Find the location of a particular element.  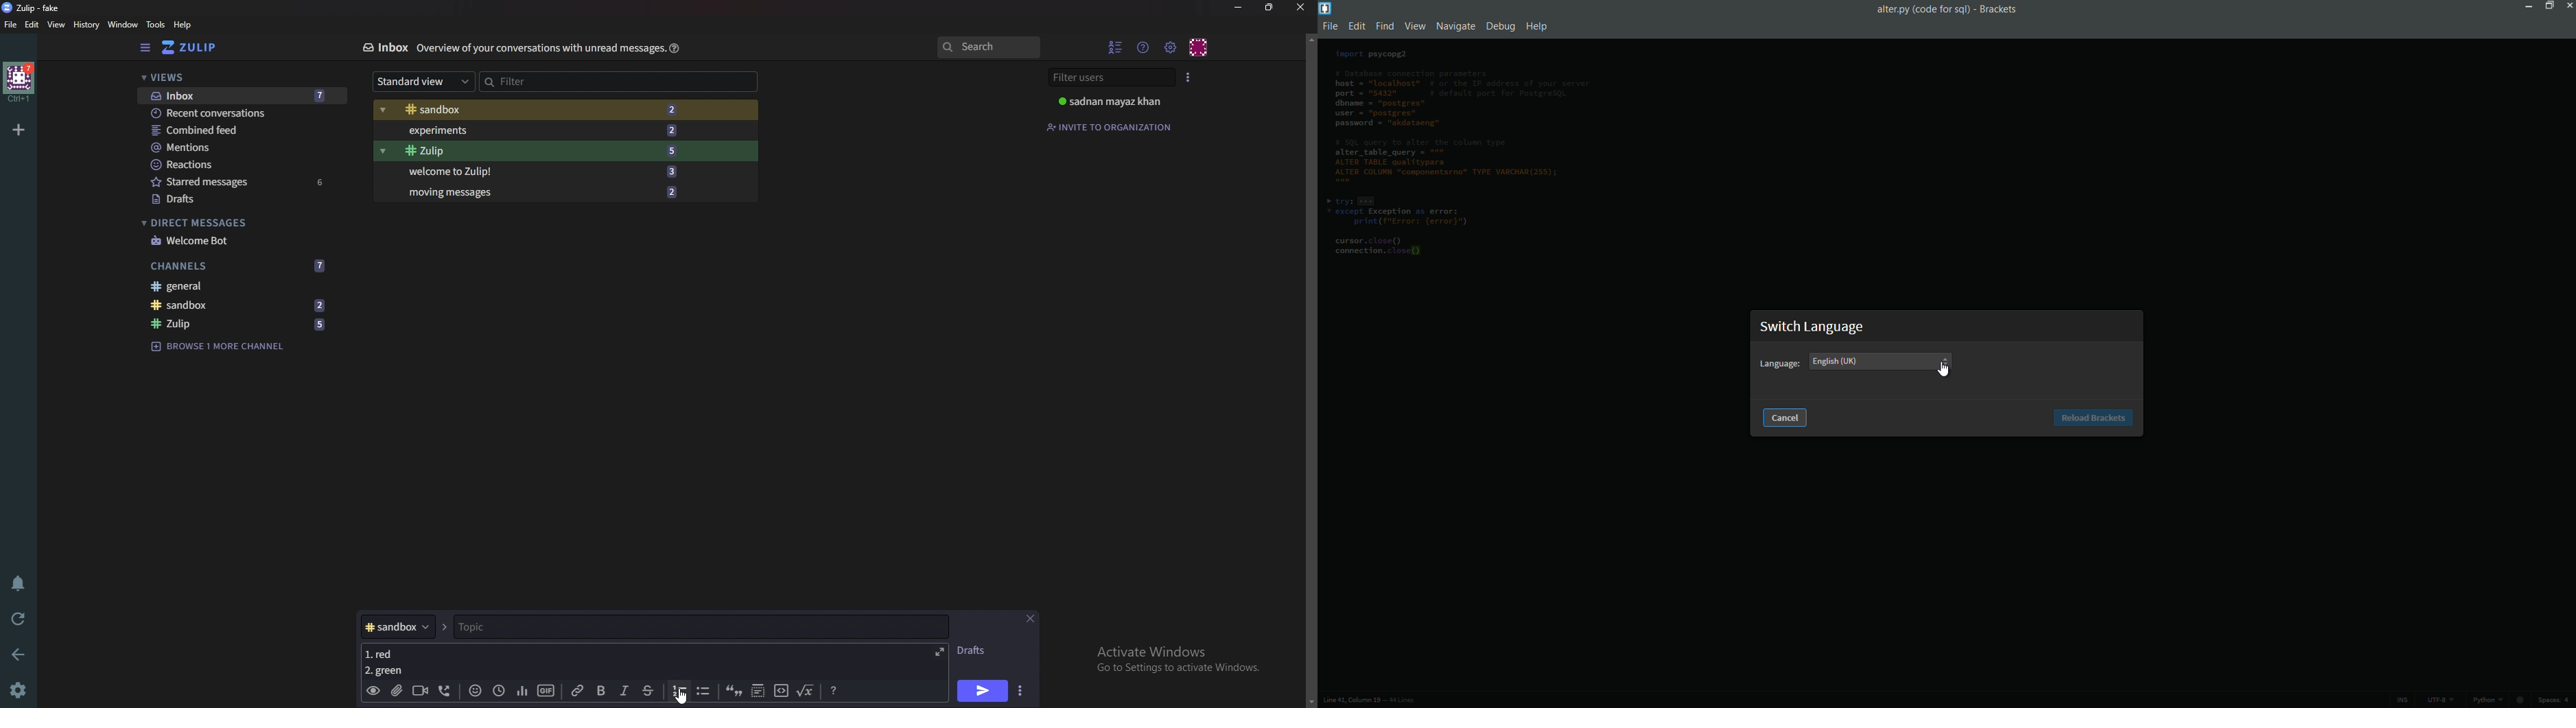

Drafts is located at coordinates (237, 199).